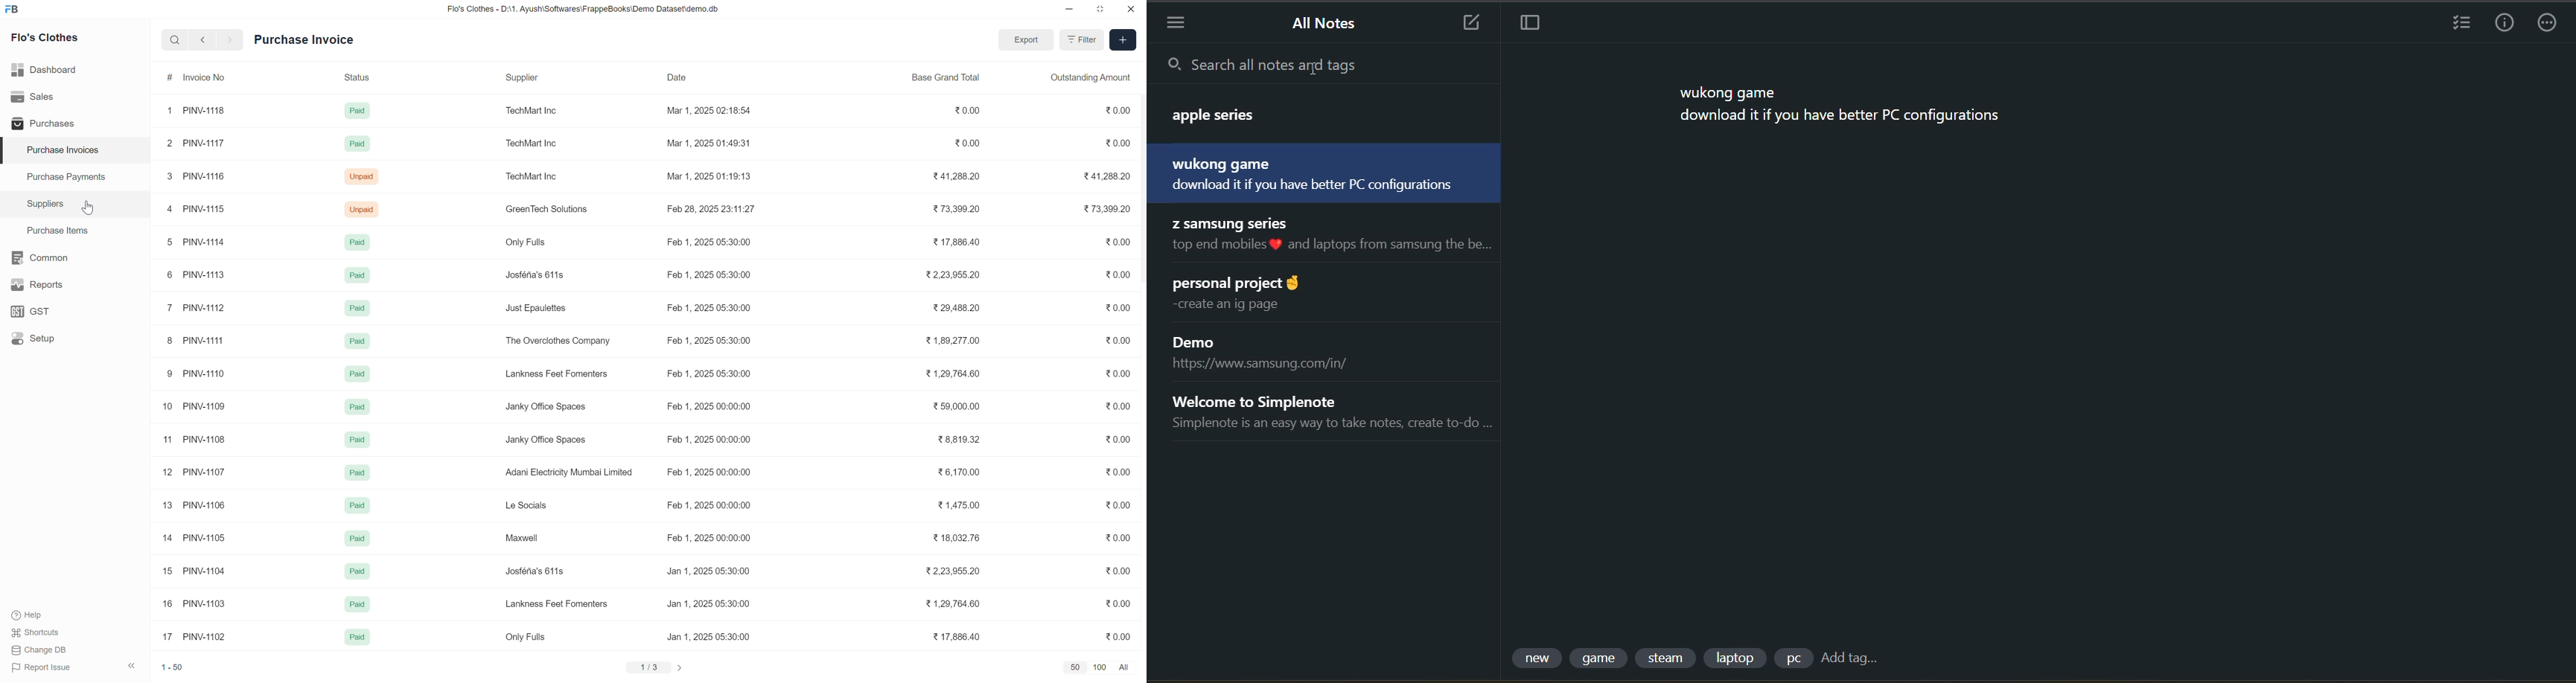  I want to click on Paid, so click(357, 569).